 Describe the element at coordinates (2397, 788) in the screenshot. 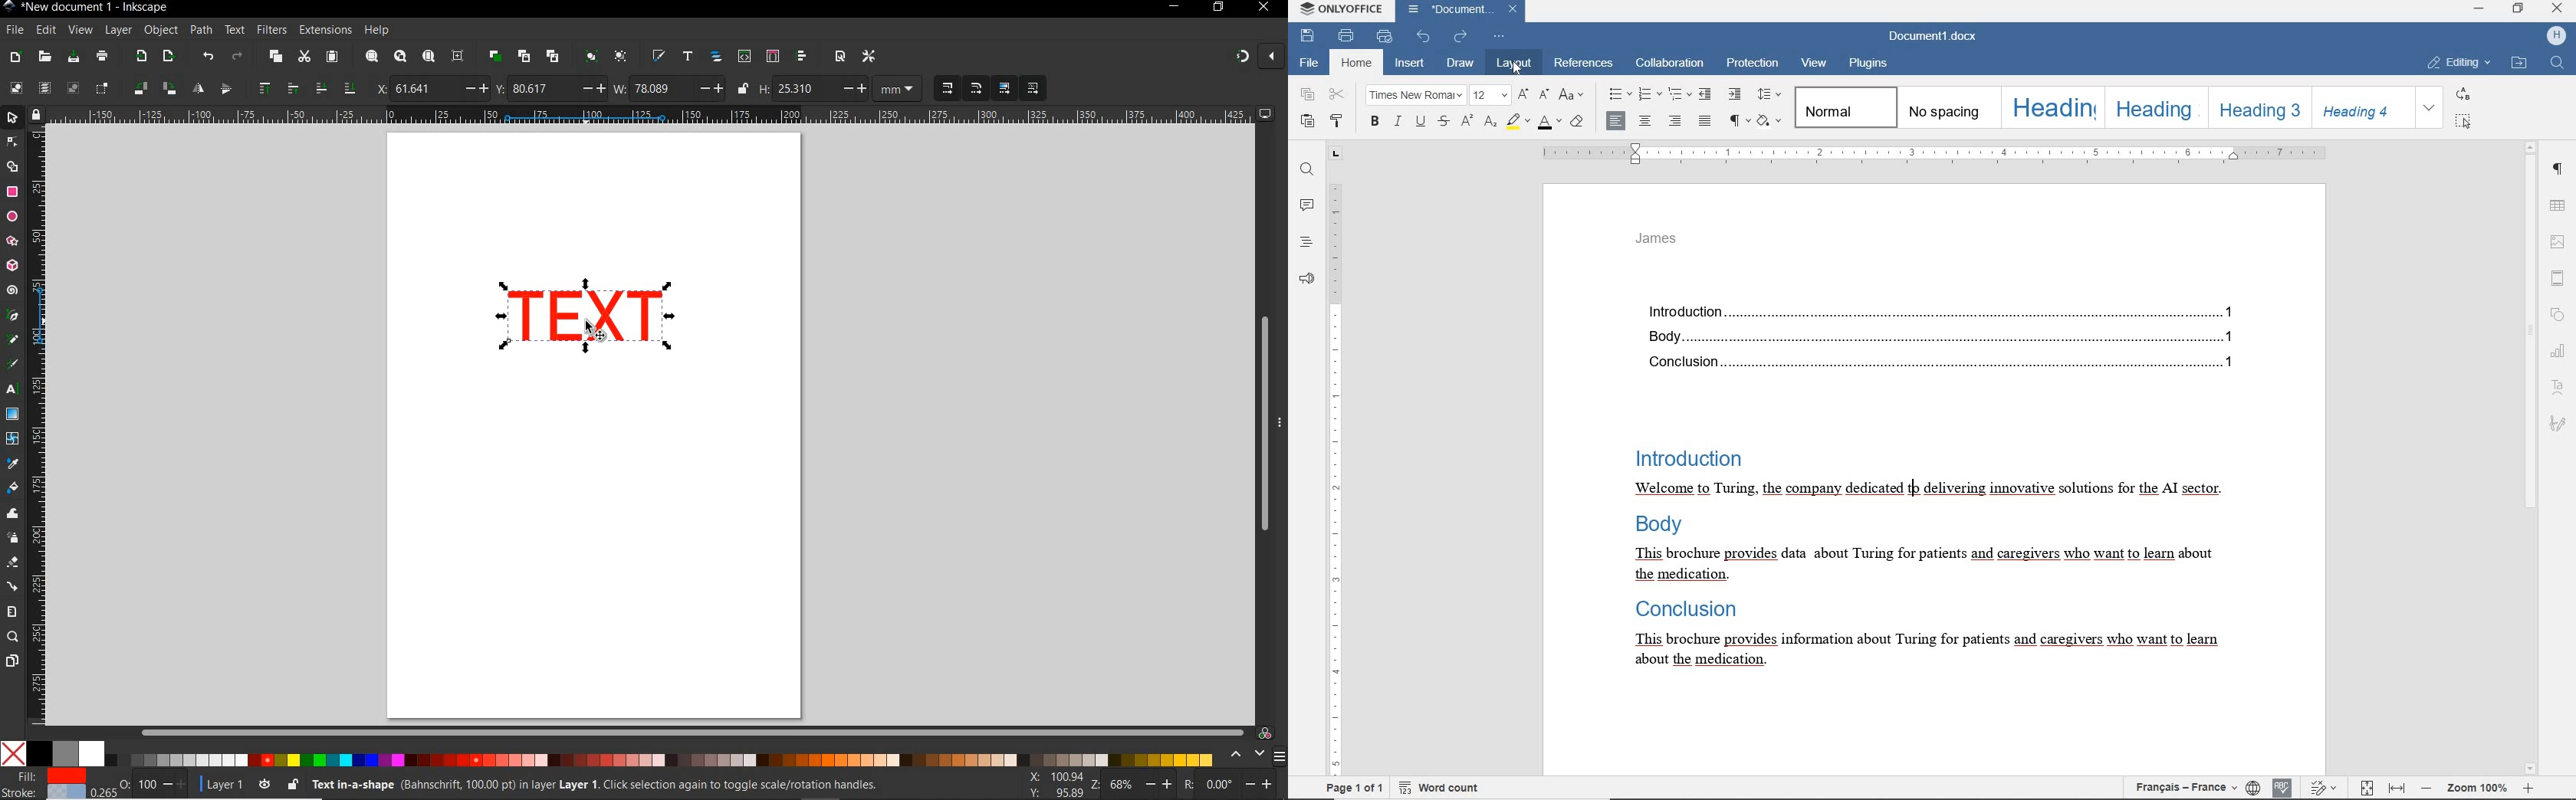

I see `fit to width` at that location.